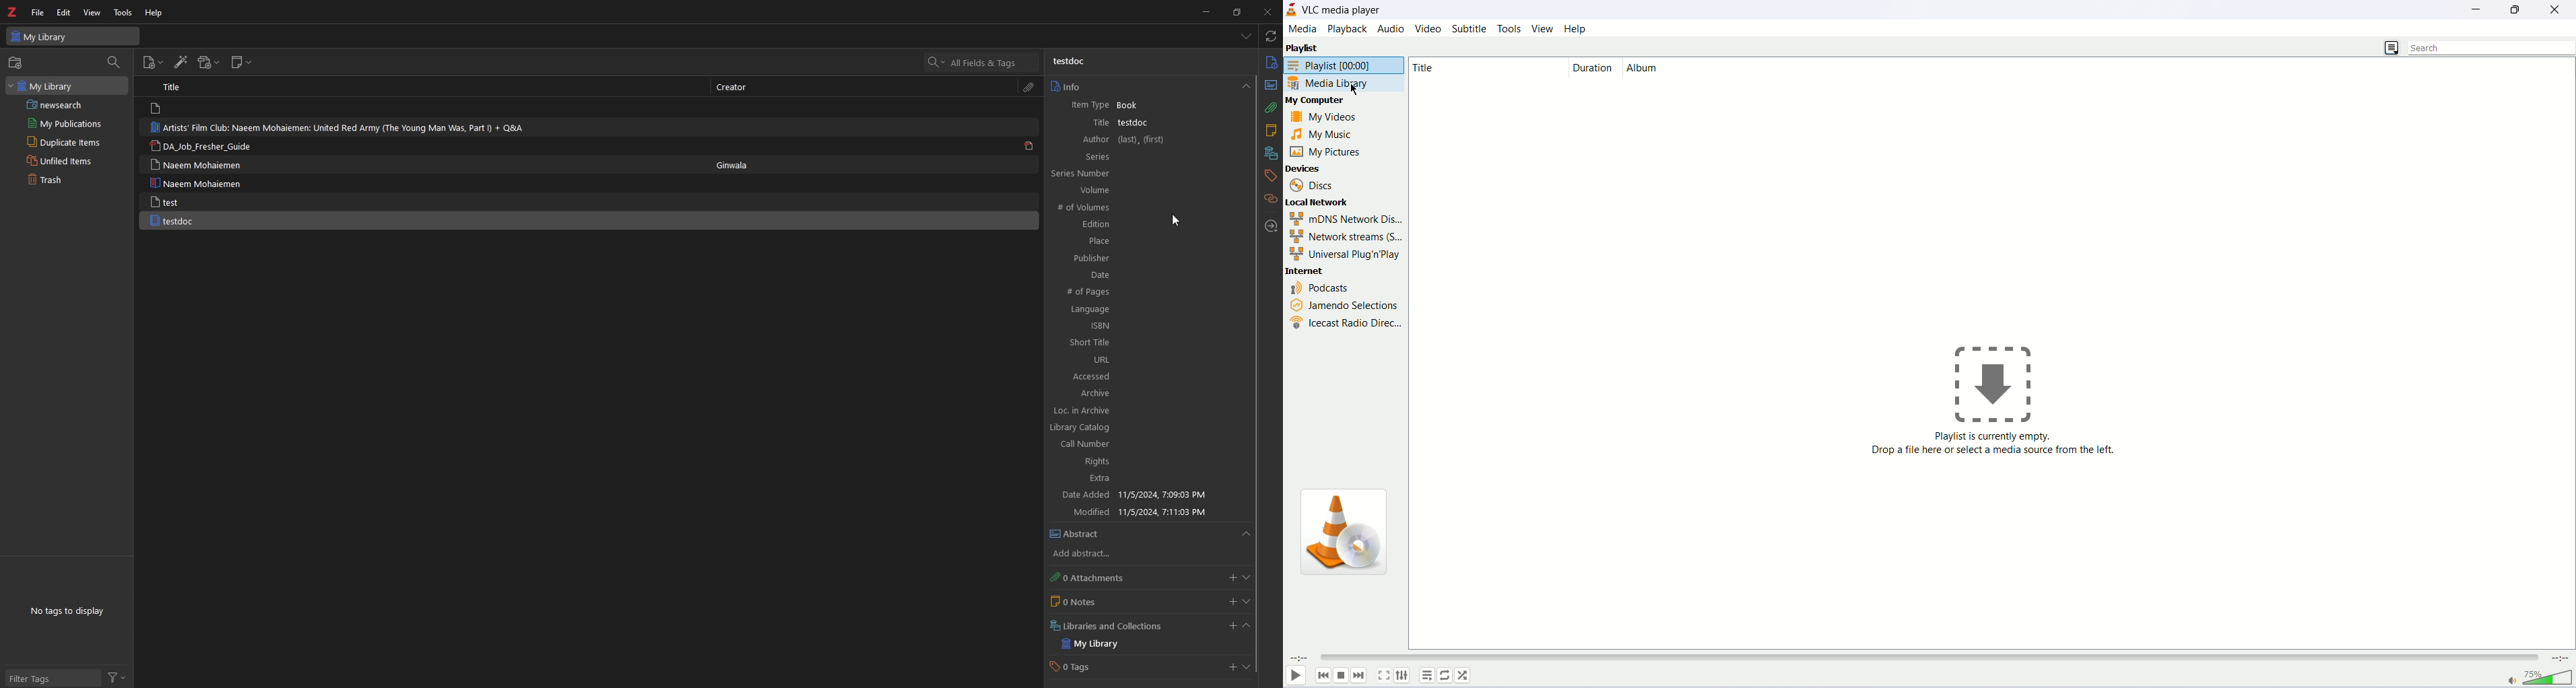  Describe the element at coordinates (1319, 102) in the screenshot. I see `my computer` at that location.